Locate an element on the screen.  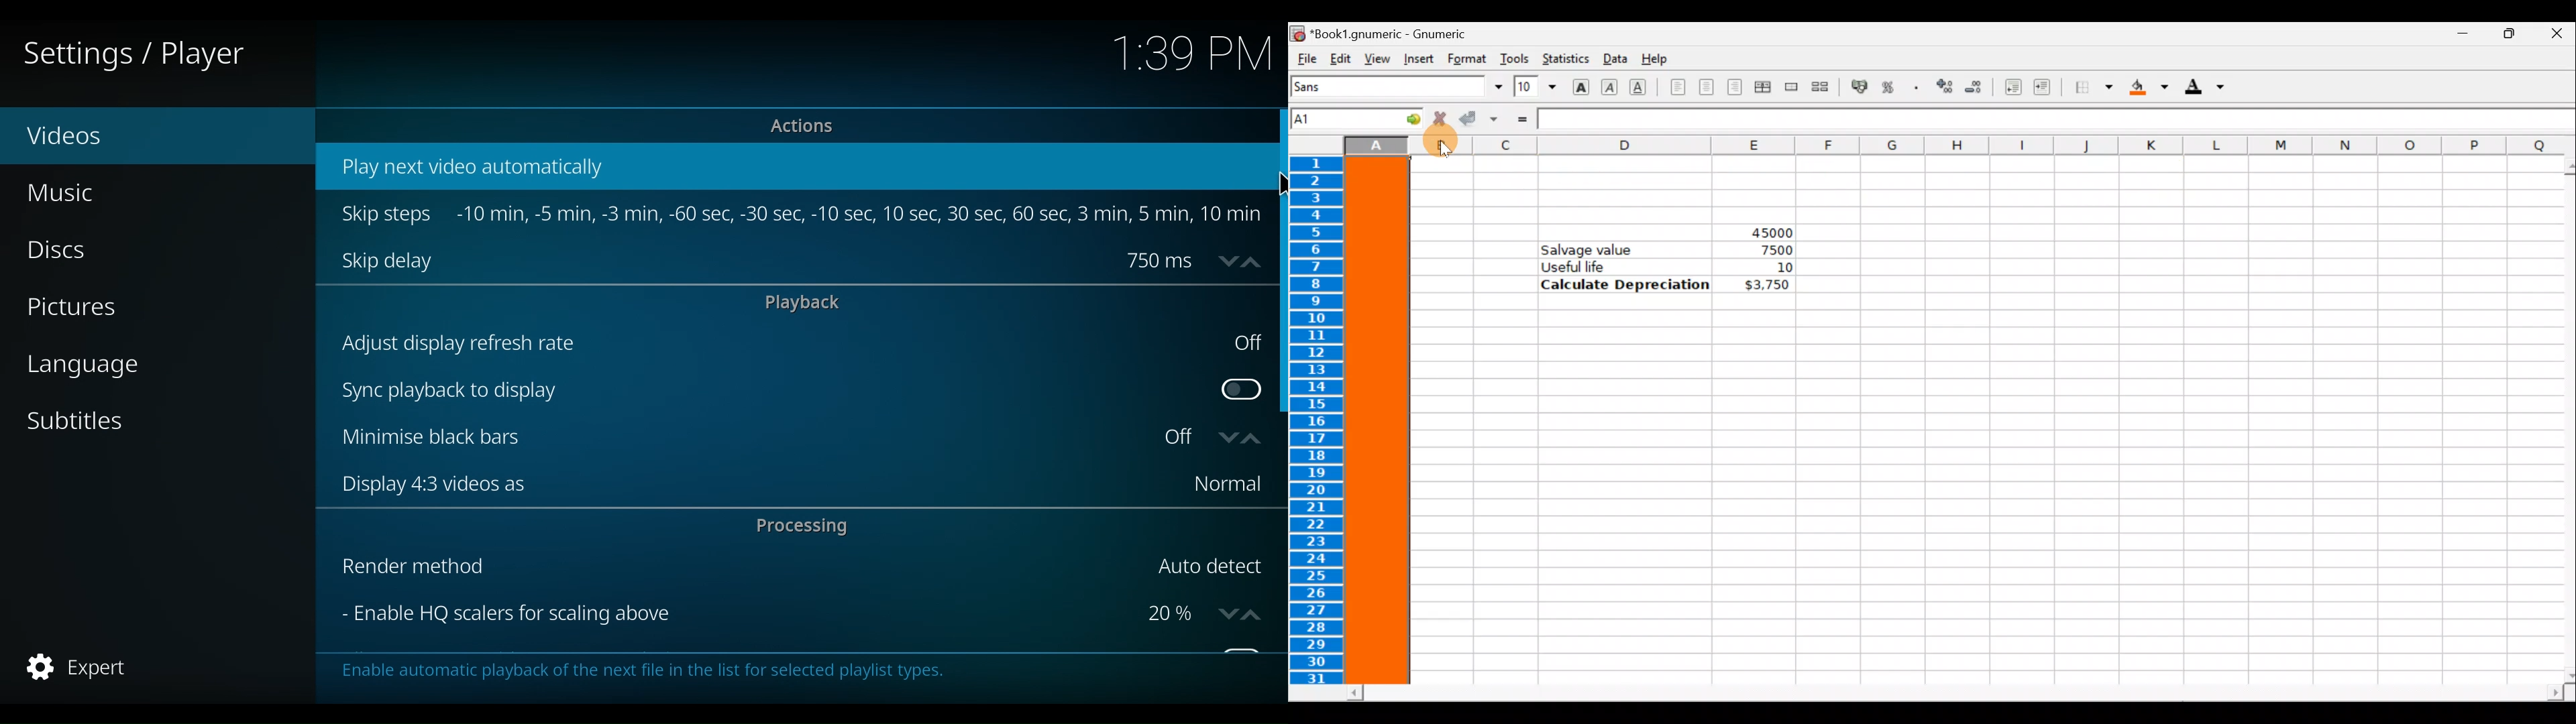
View is located at coordinates (1373, 58).